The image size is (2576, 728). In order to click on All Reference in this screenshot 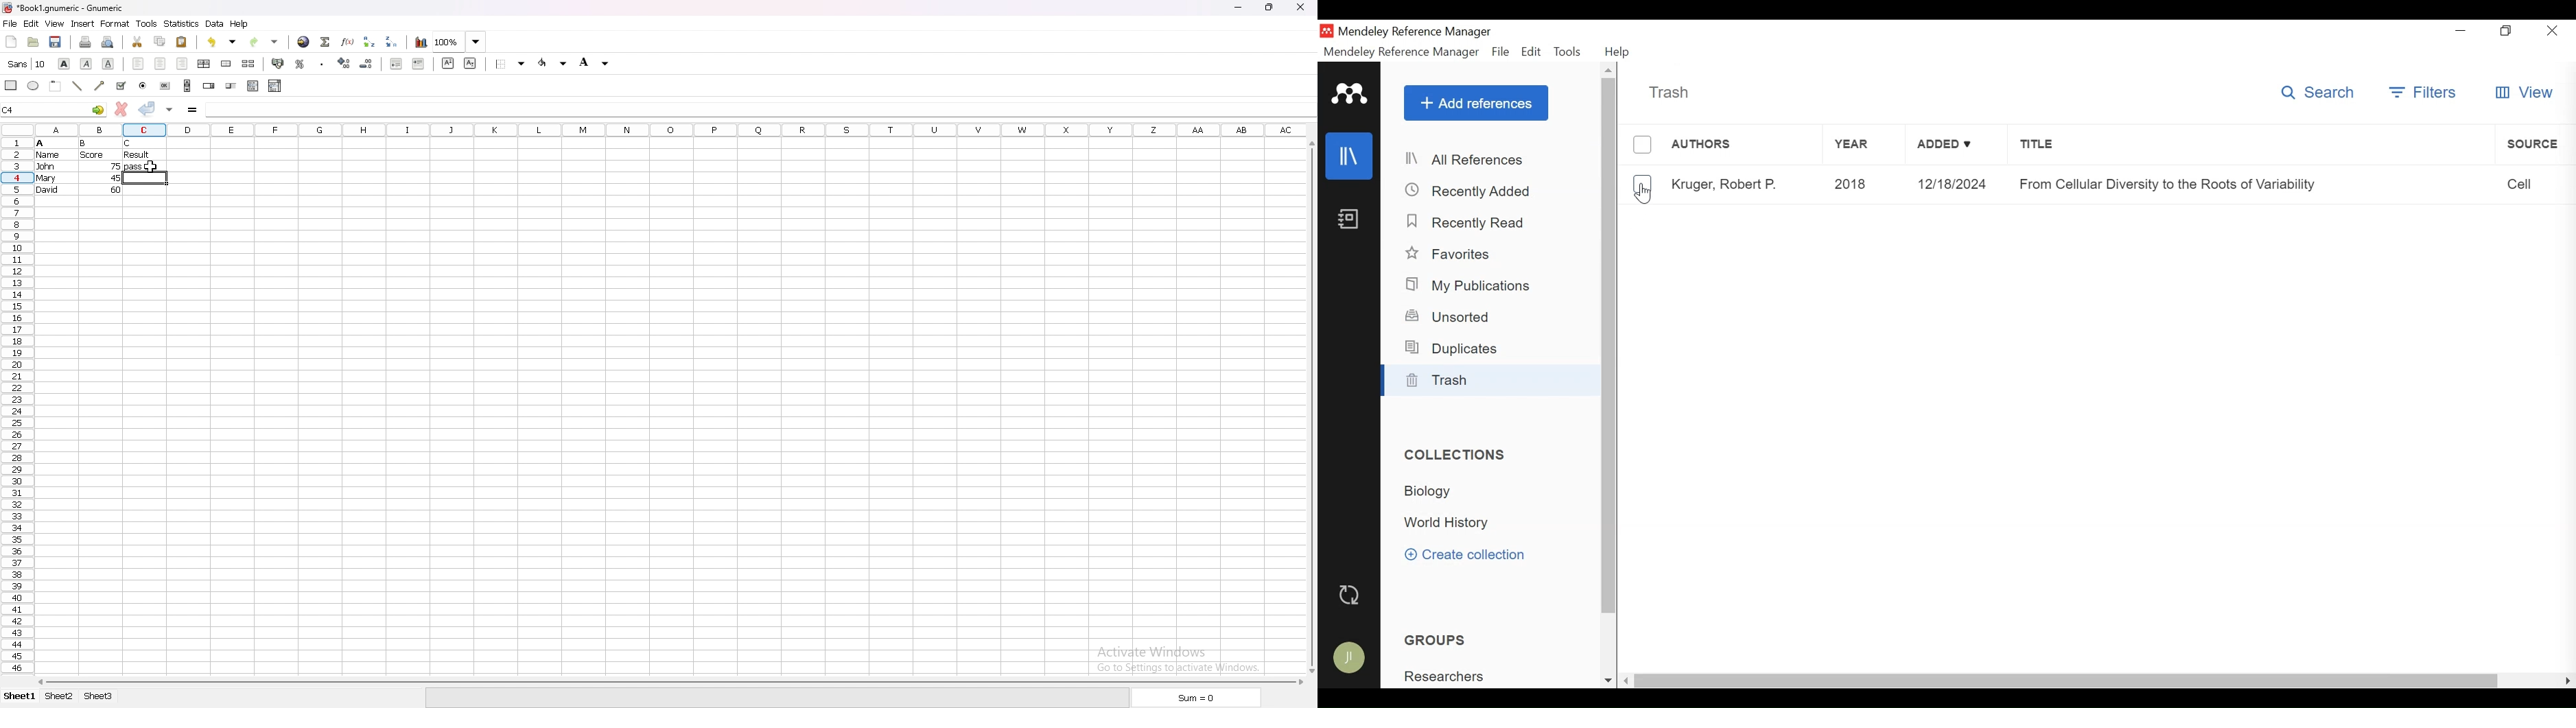, I will do `click(1493, 161)`.